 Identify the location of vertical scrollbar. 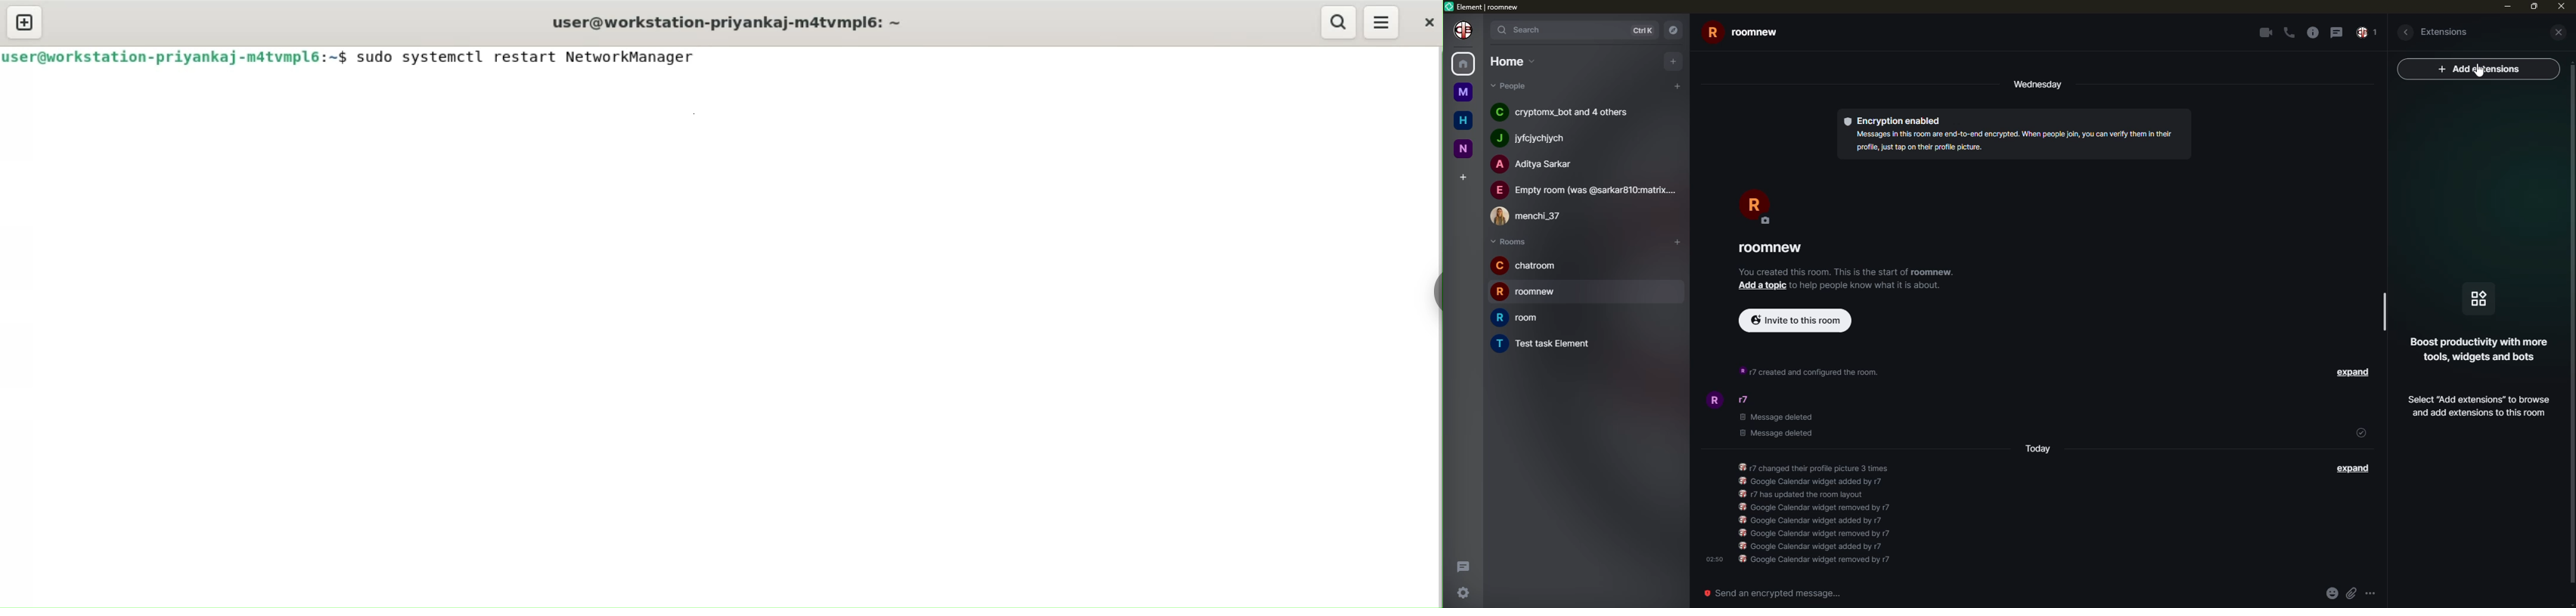
(2569, 321).